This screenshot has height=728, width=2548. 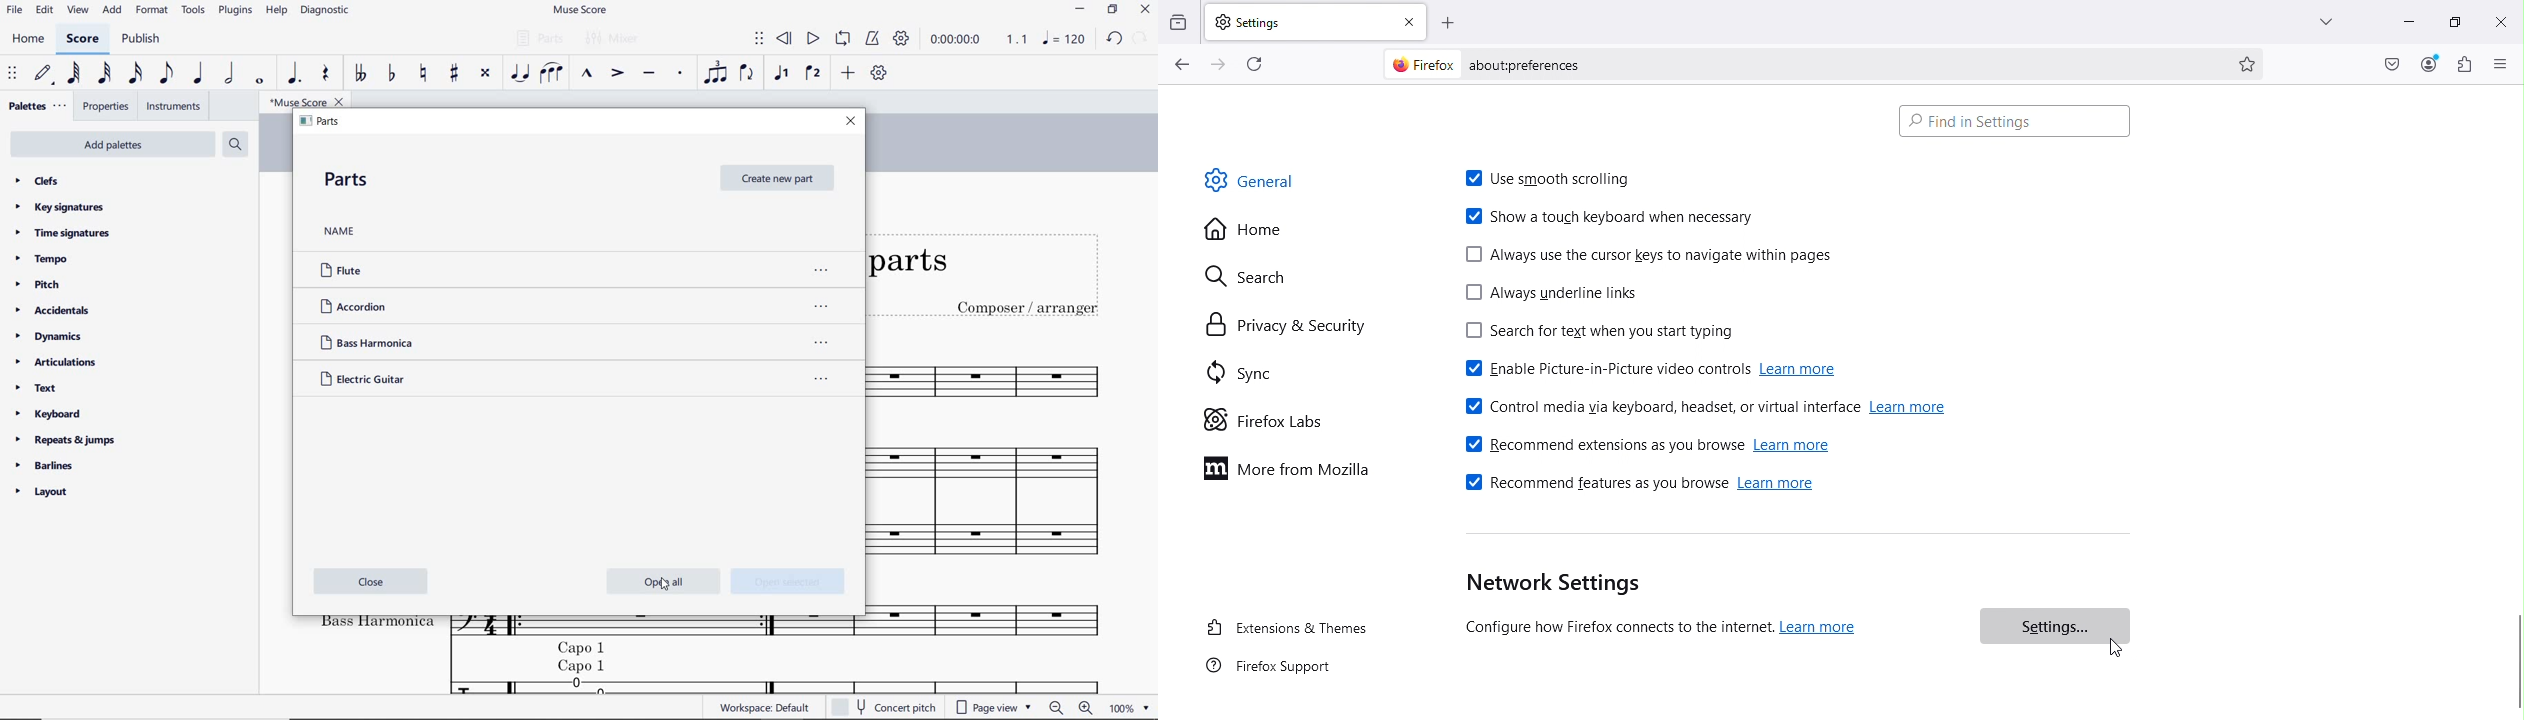 What do you see at coordinates (102, 73) in the screenshot?
I see `32nd note` at bounding box center [102, 73].